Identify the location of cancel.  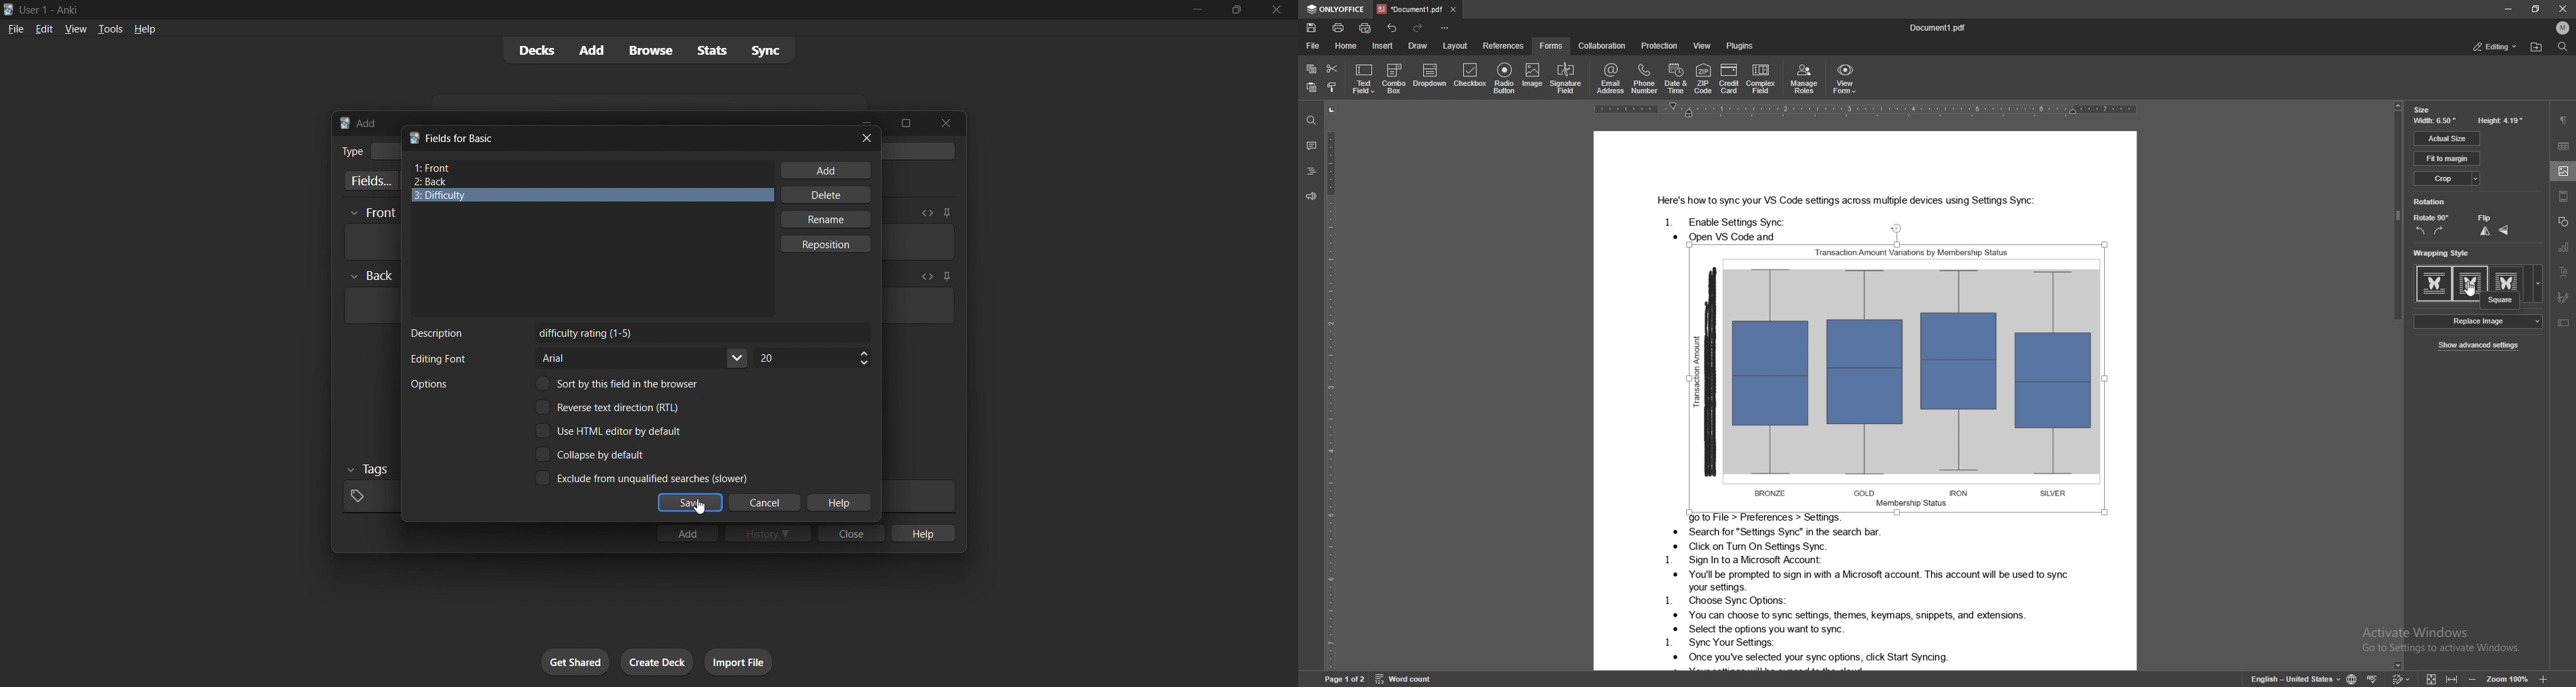
(766, 503).